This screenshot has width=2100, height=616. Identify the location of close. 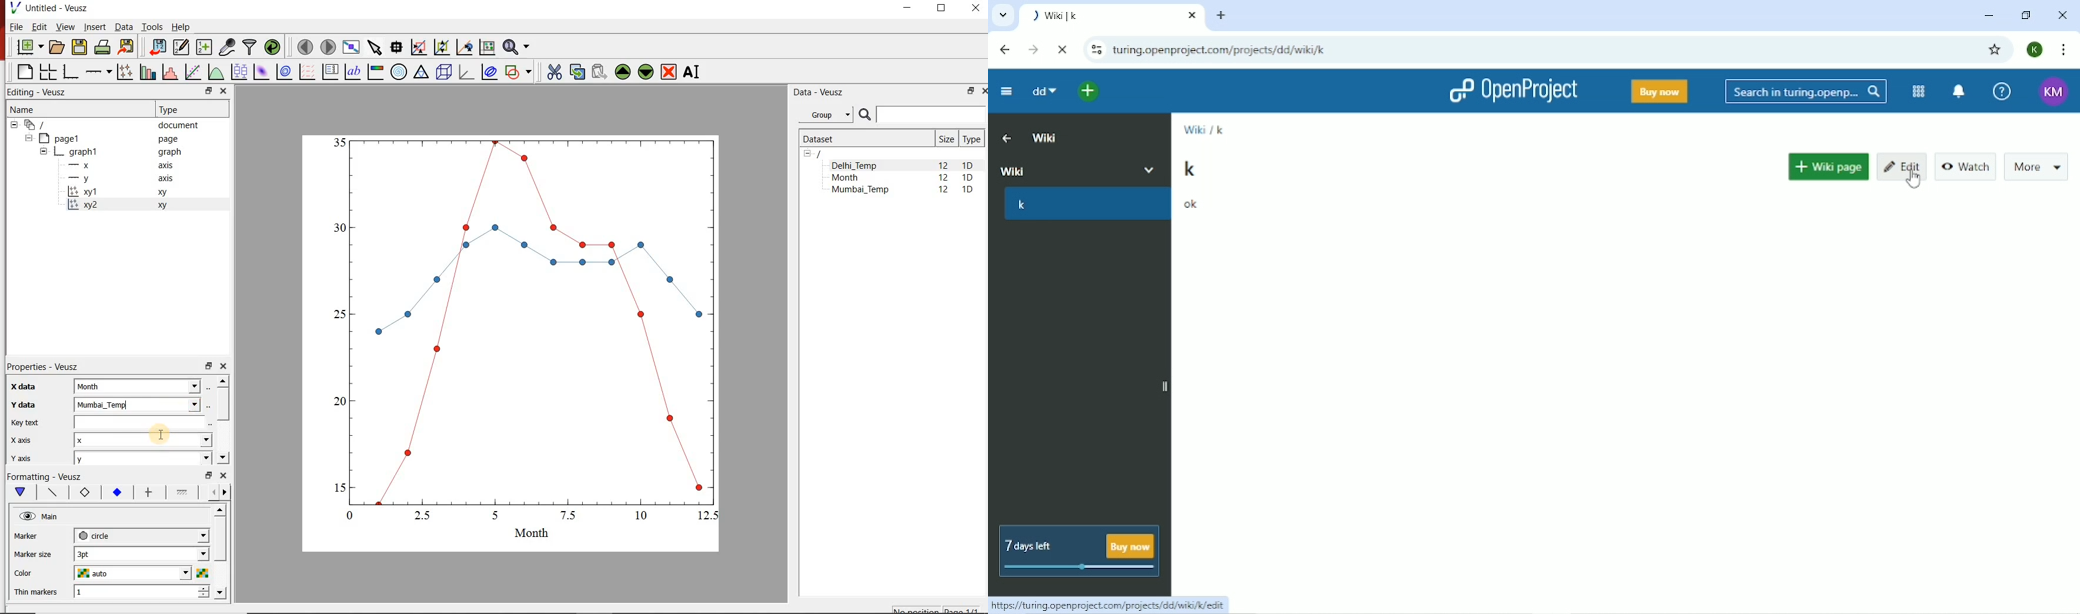
(223, 475).